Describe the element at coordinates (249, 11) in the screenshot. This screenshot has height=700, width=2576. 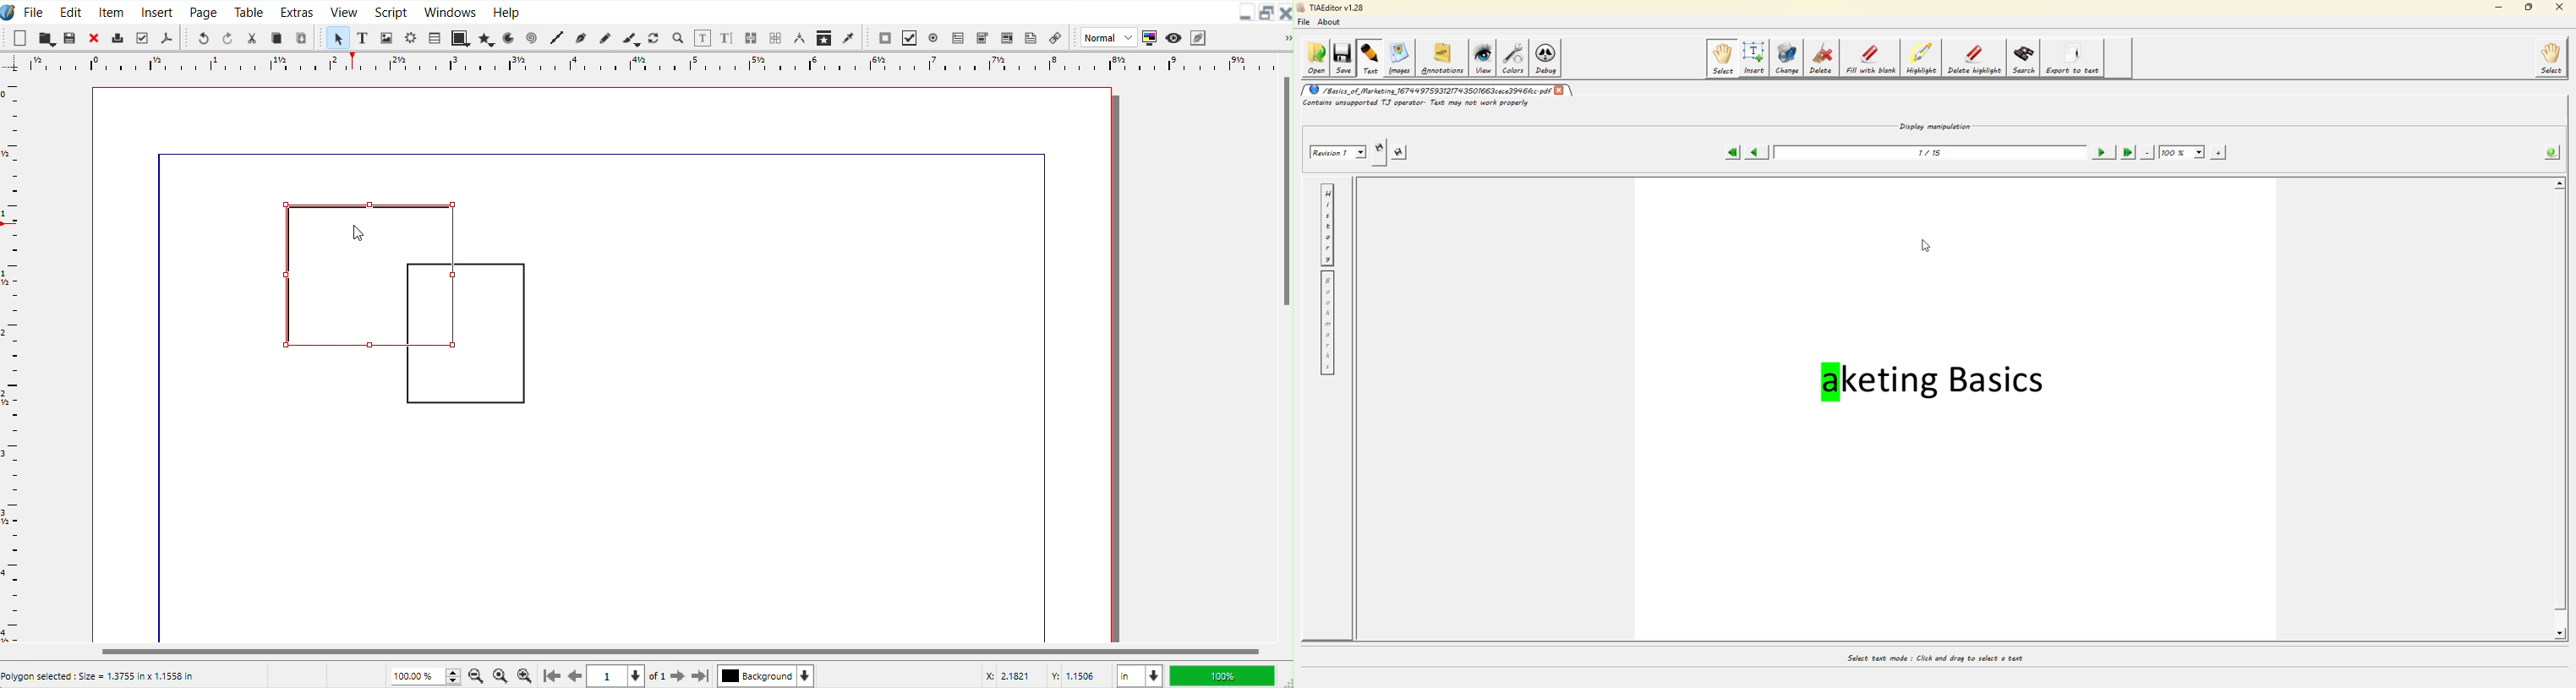
I see `Table` at that location.